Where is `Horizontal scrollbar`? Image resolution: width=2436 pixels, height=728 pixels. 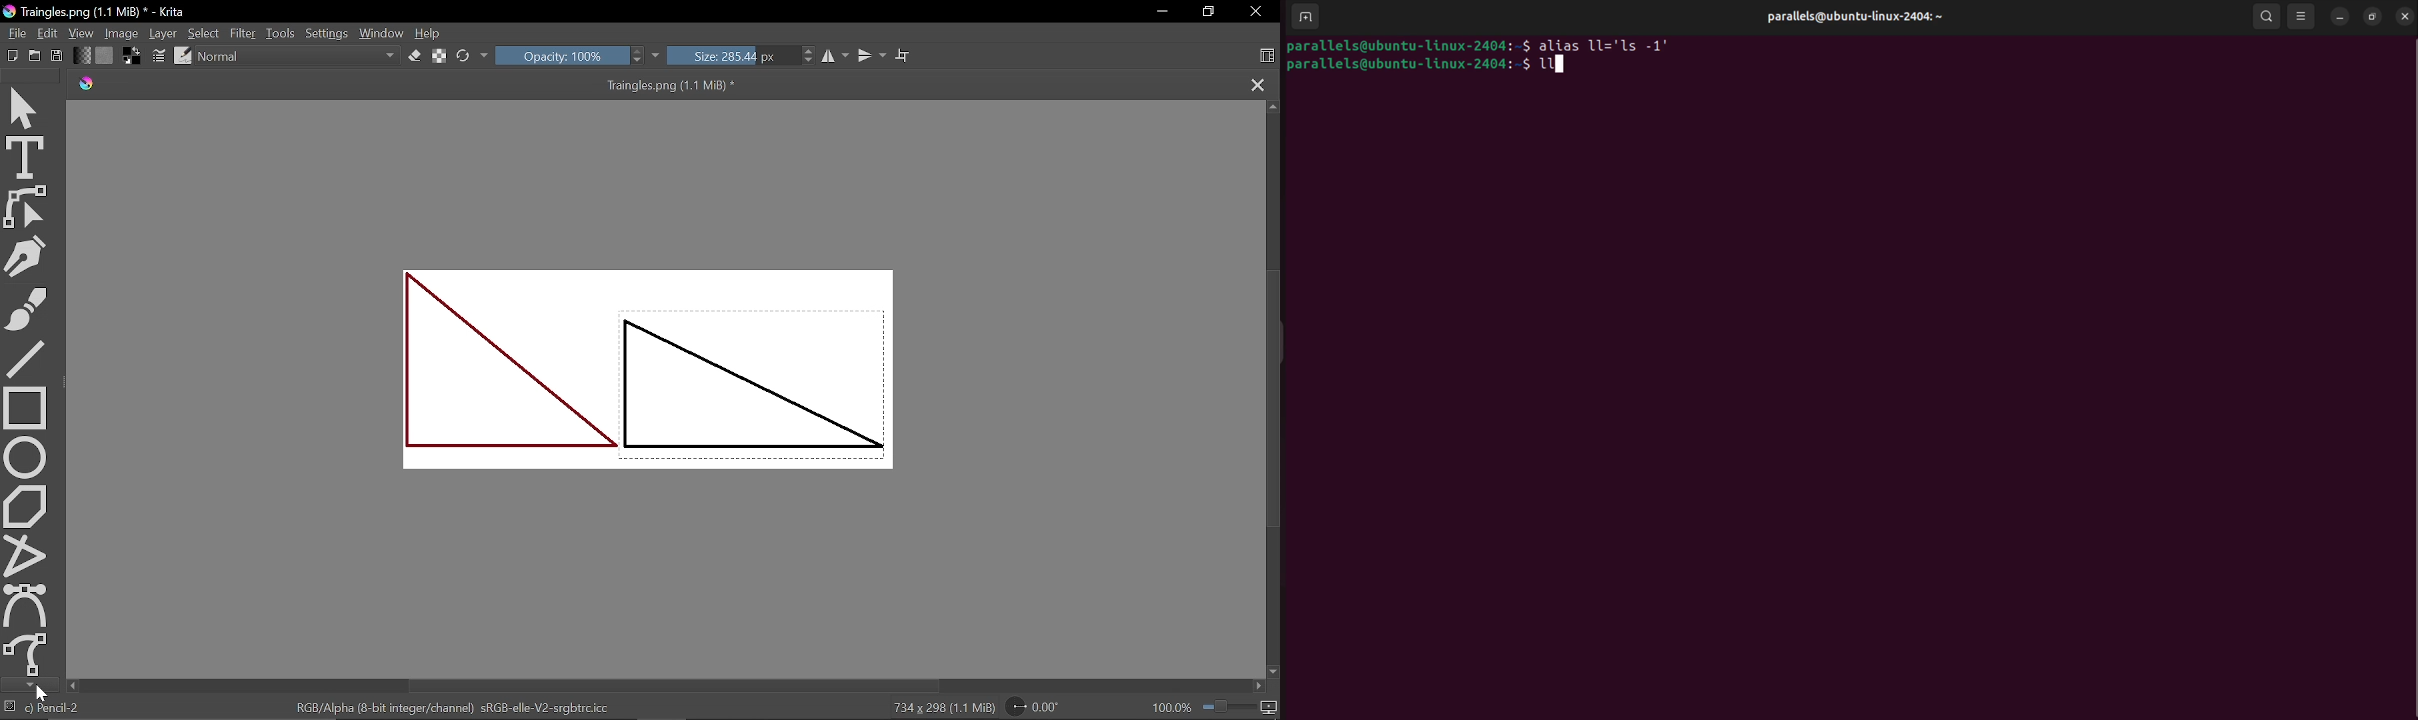
Horizontal scrollbar is located at coordinates (675, 686).